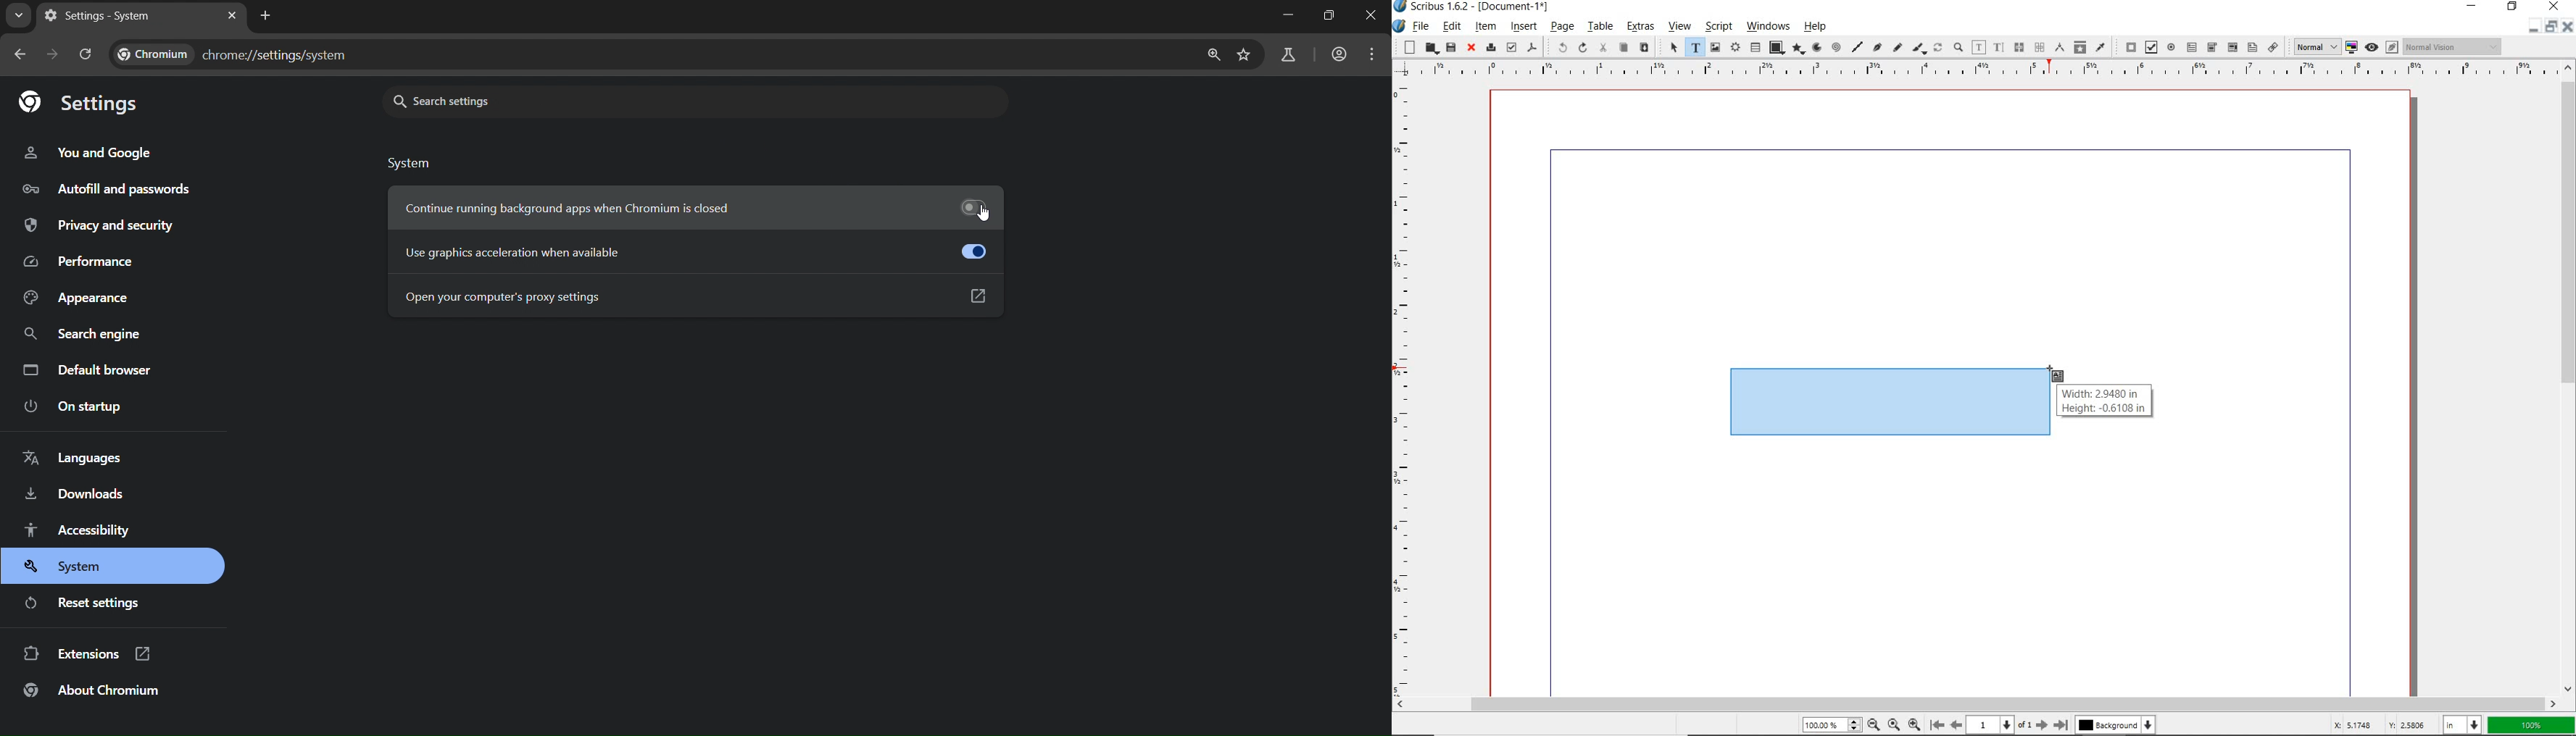 This screenshot has width=2576, height=756. Describe the element at coordinates (1938, 49) in the screenshot. I see `rotate item` at that location.